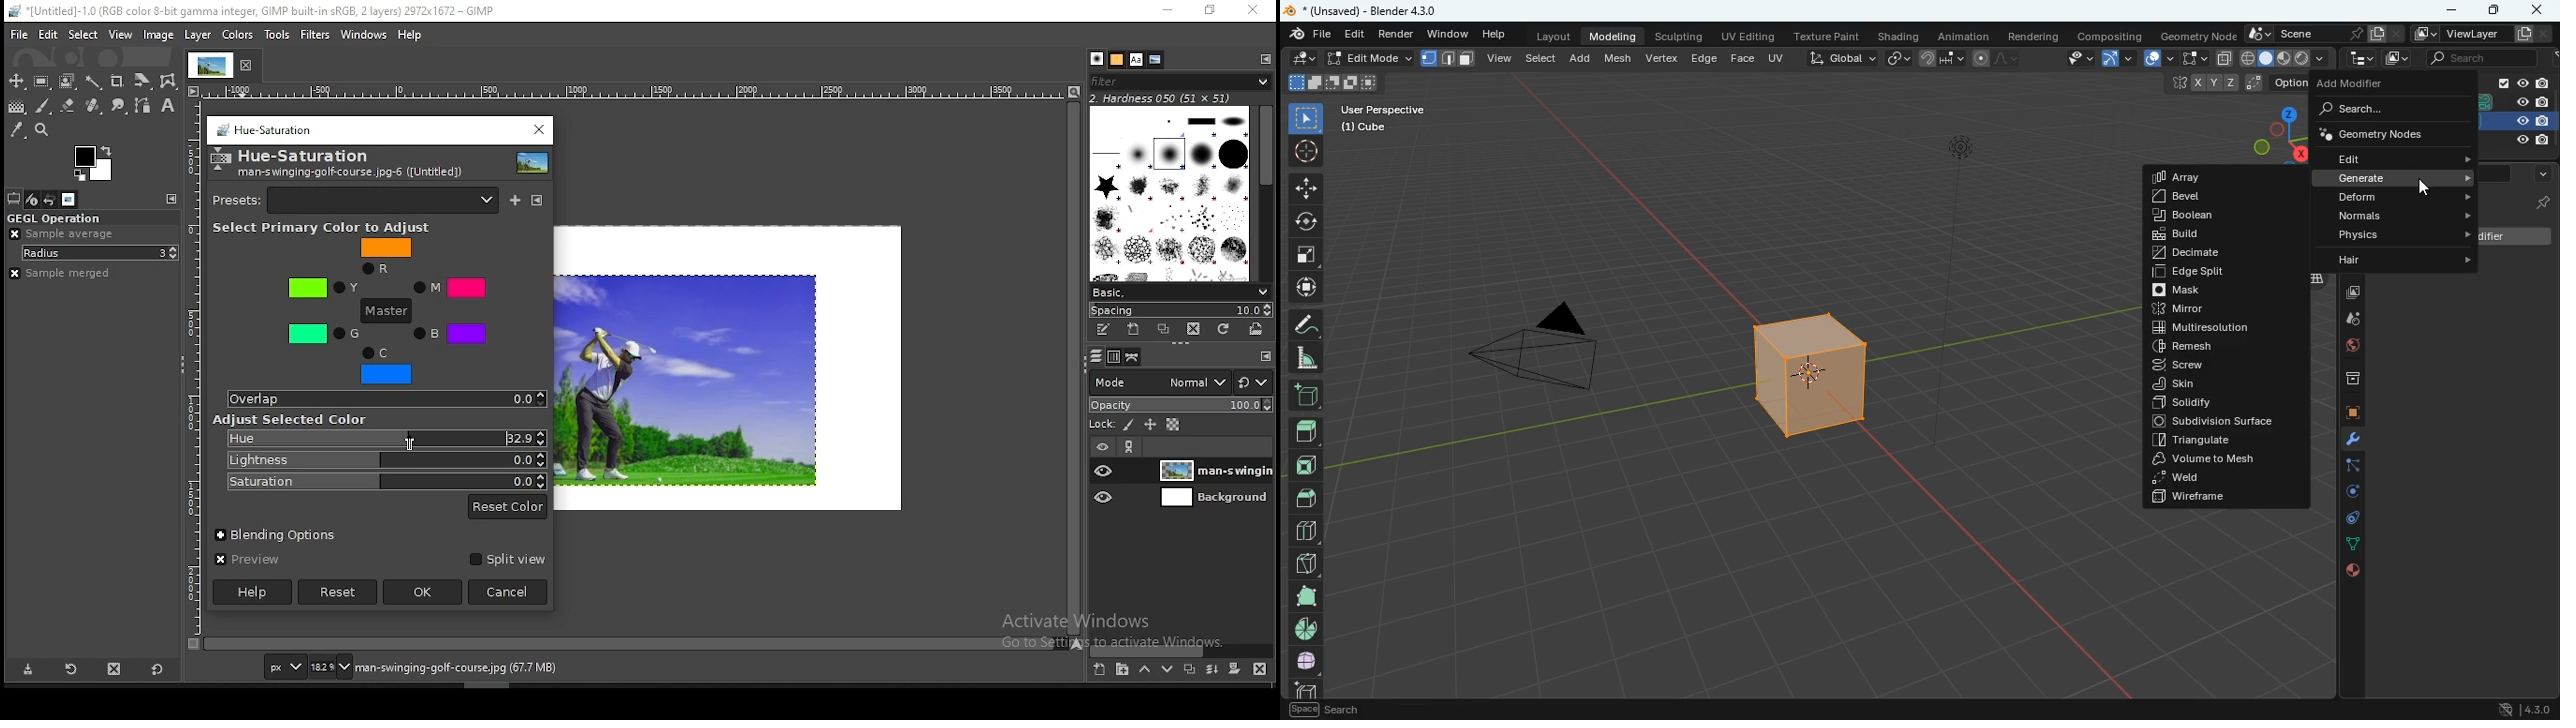 Image resolution: width=2576 pixels, height=728 pixels. What do you see at coordinates (264, 131) in the screenshot?
I see `hue saturation` at bounding box center [264, 131].